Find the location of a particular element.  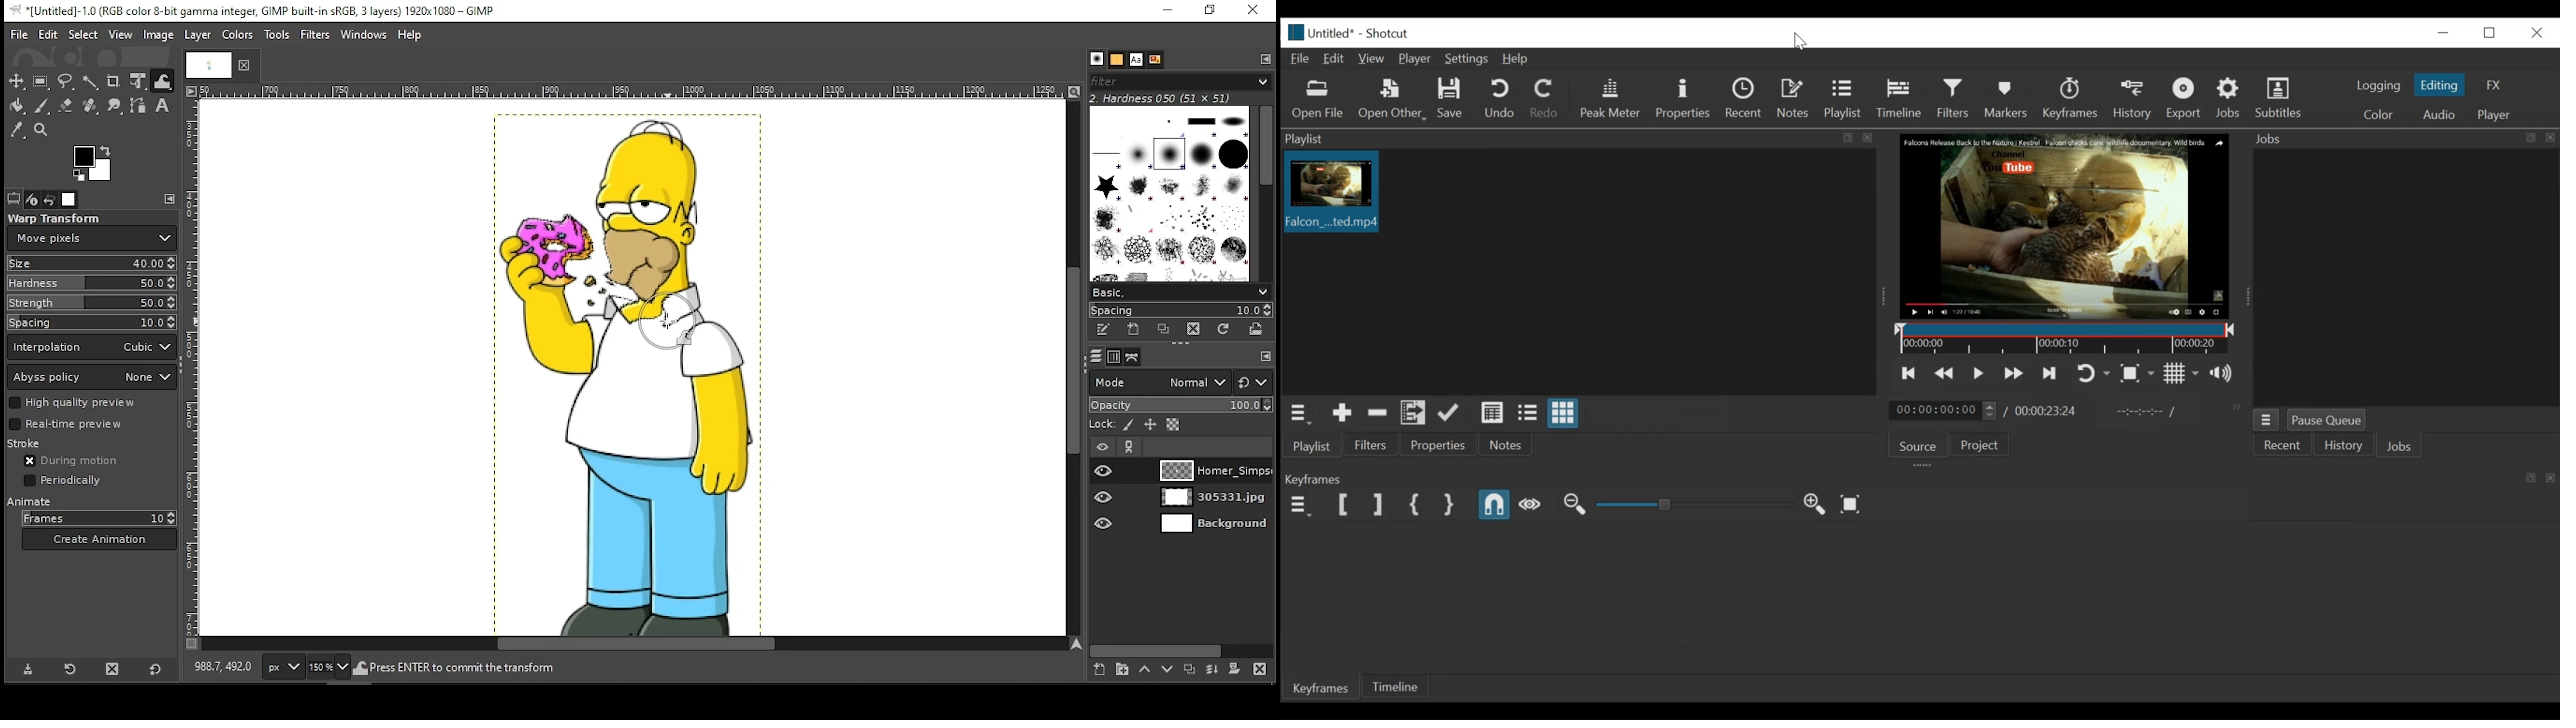

restore tool preset is located at coordinates (69, 668).